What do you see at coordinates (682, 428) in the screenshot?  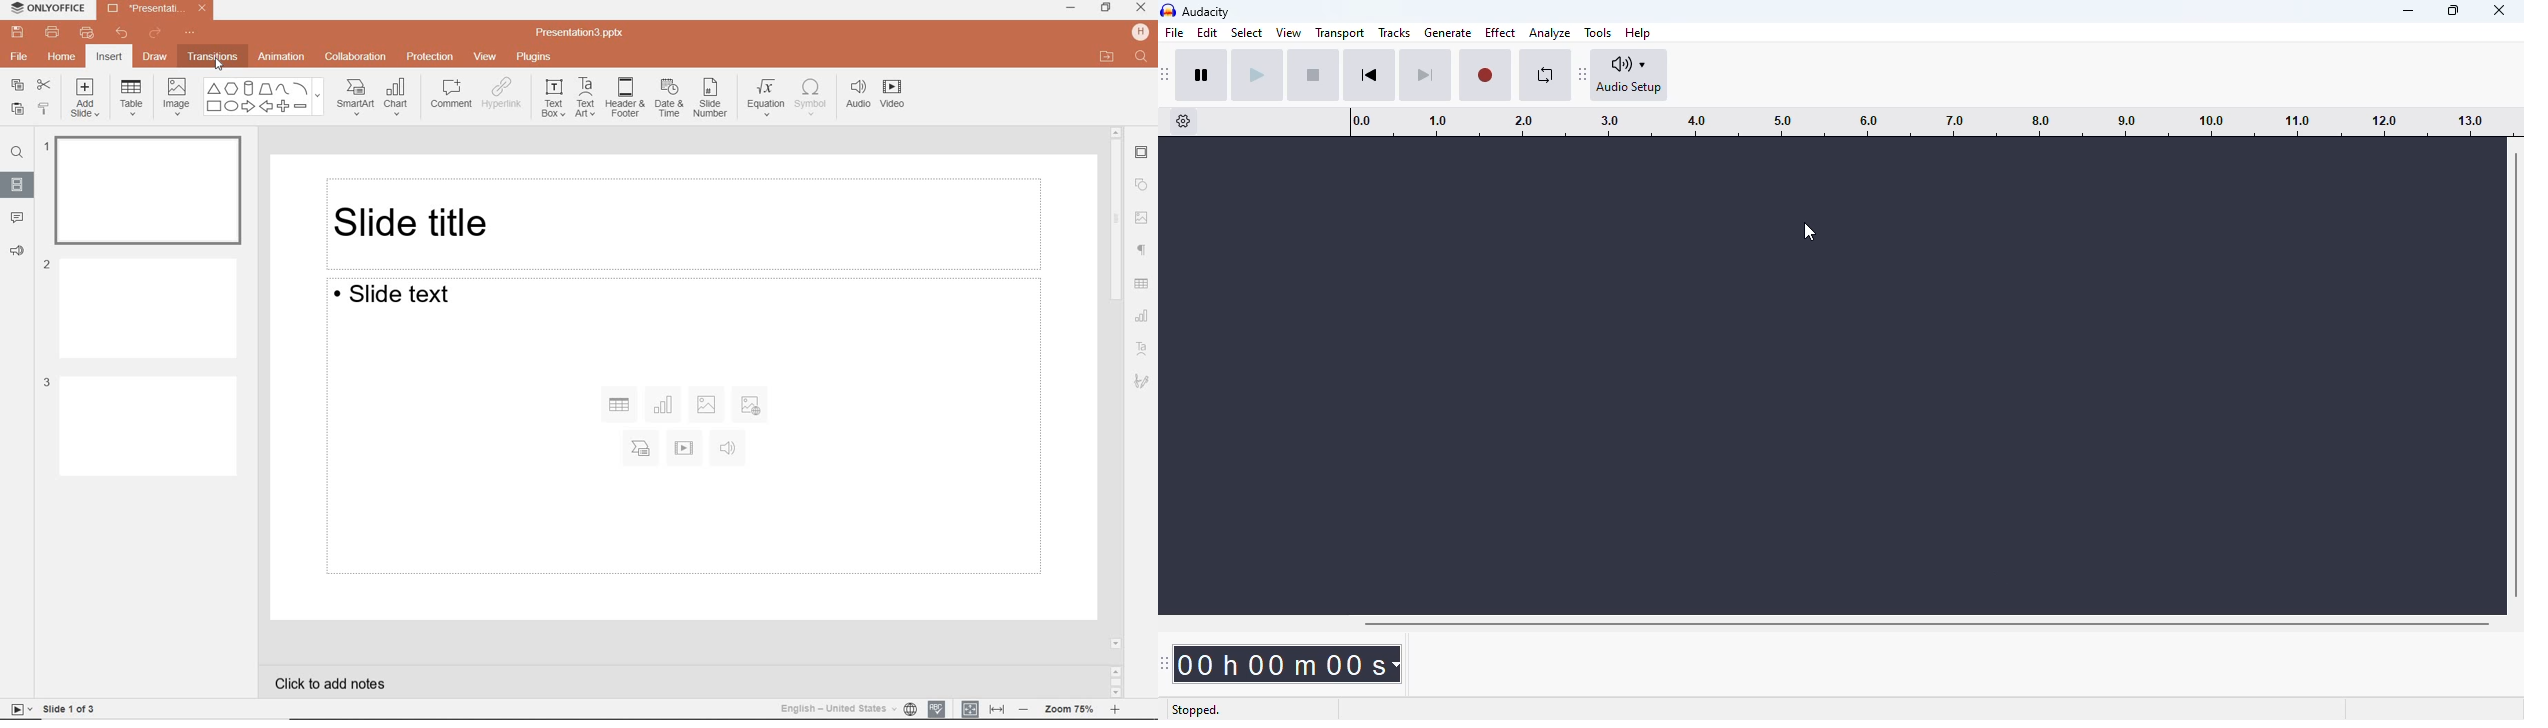 I see `Slide Text` at bounding box center [682, 428].